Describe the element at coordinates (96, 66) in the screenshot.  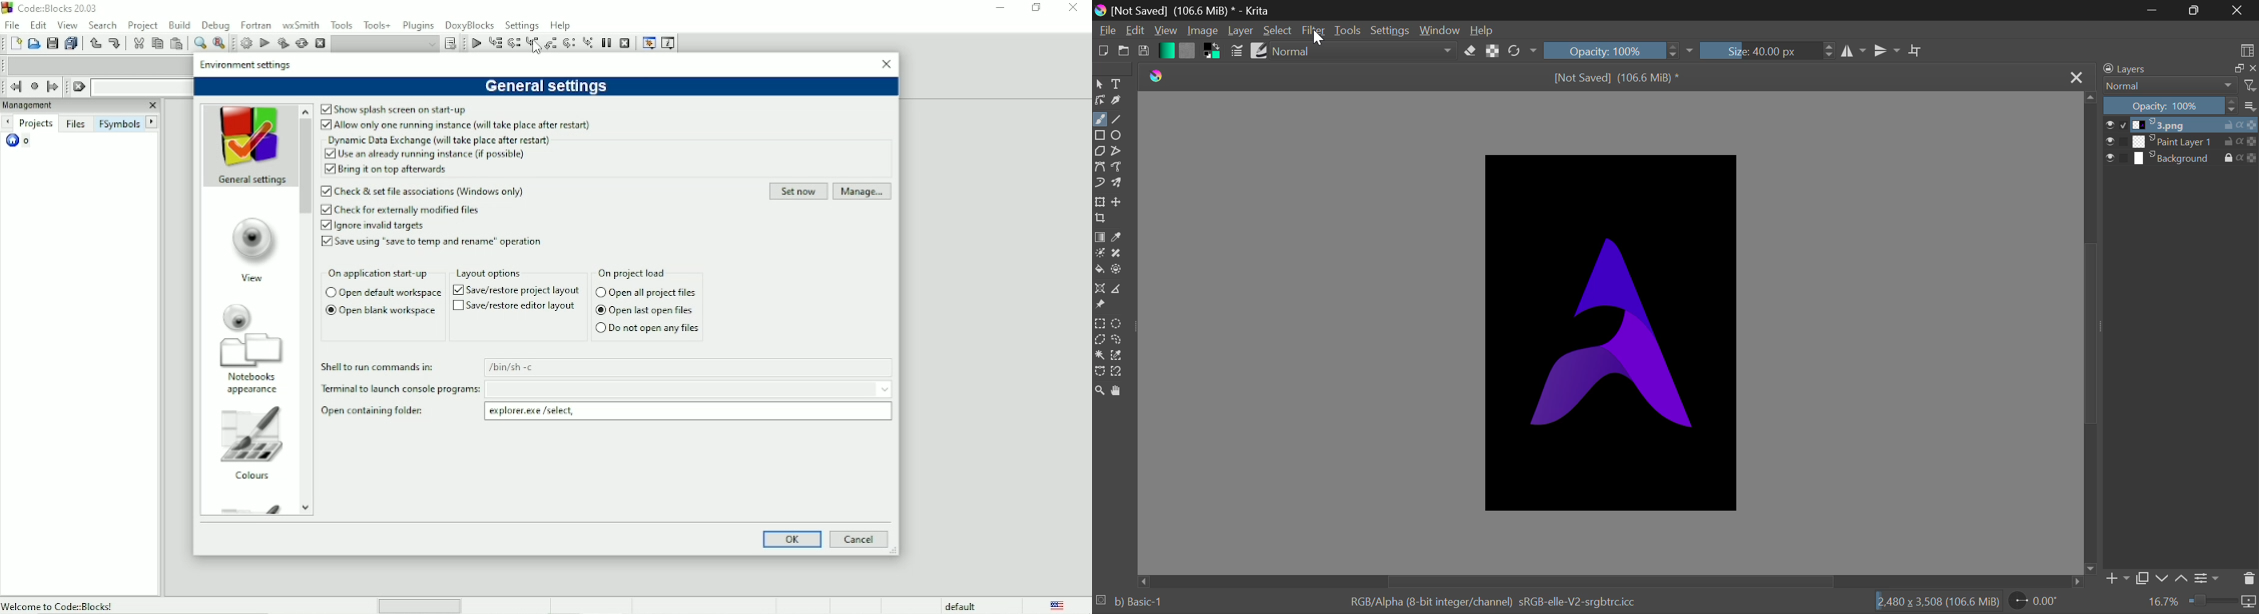
I see `Drop down` at that location.